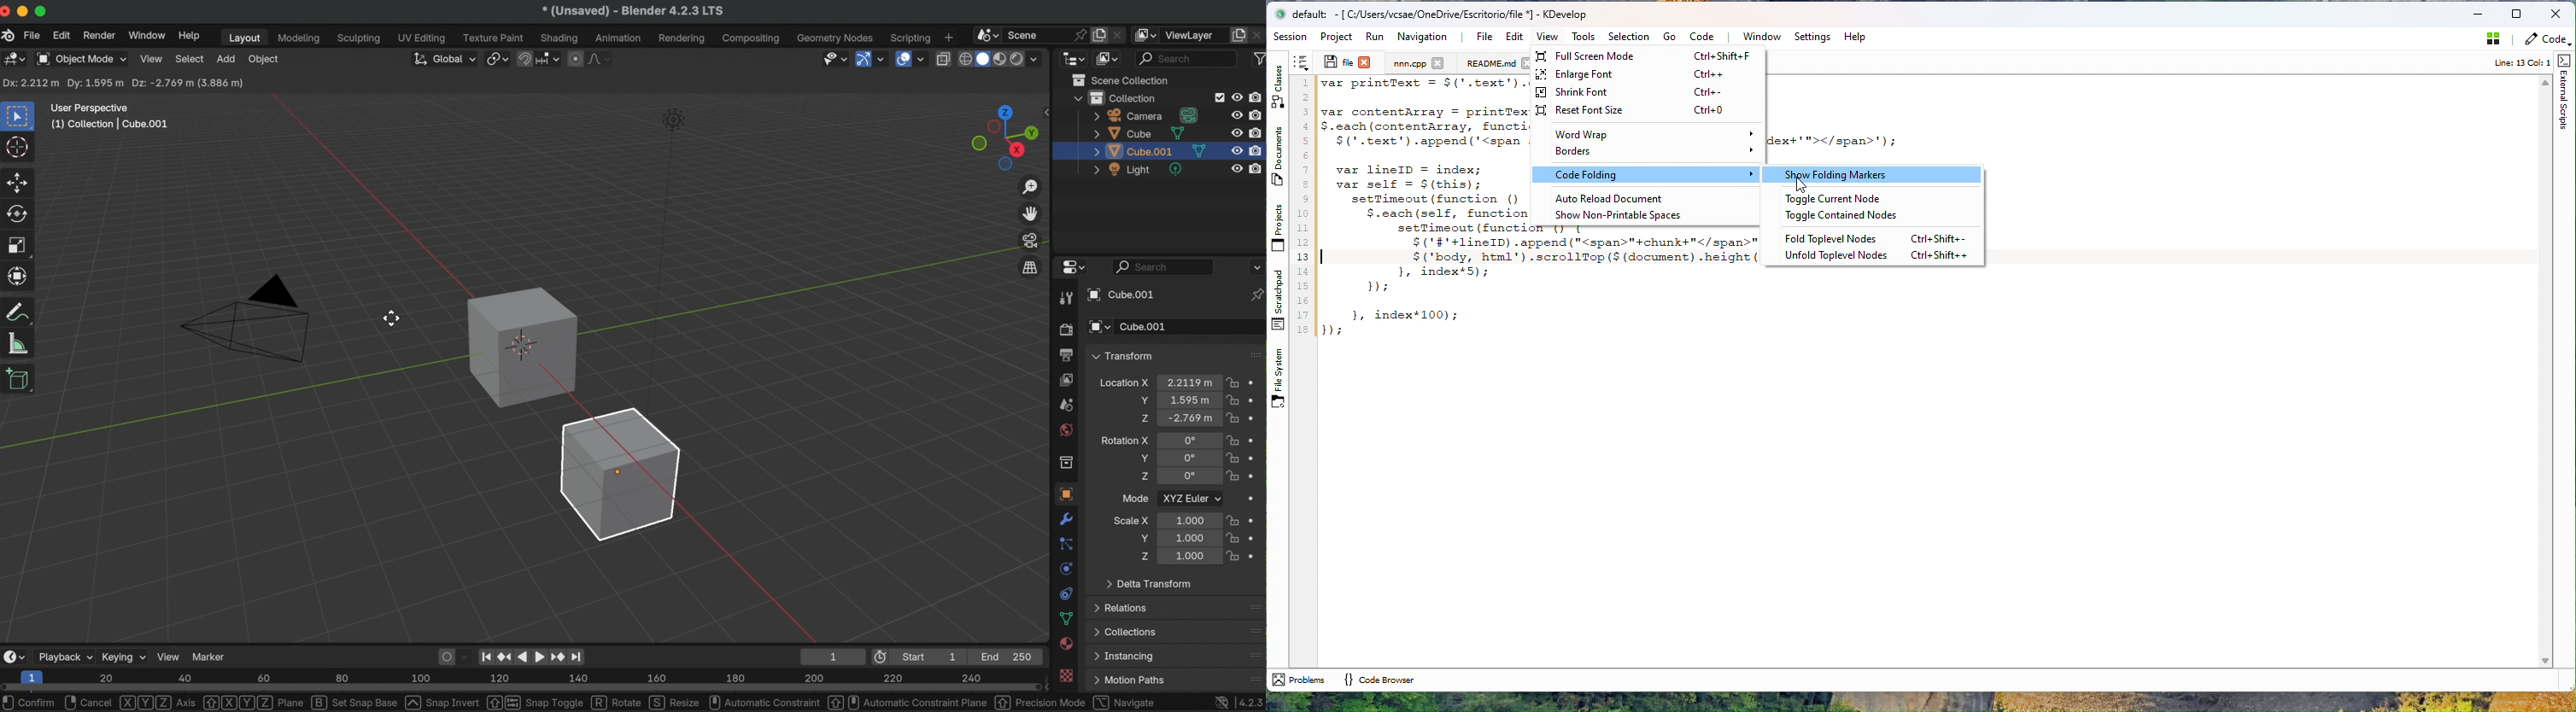 This screenshot has height=728, width=2576. I want to click on transforming orientation global, so click(443, 59).